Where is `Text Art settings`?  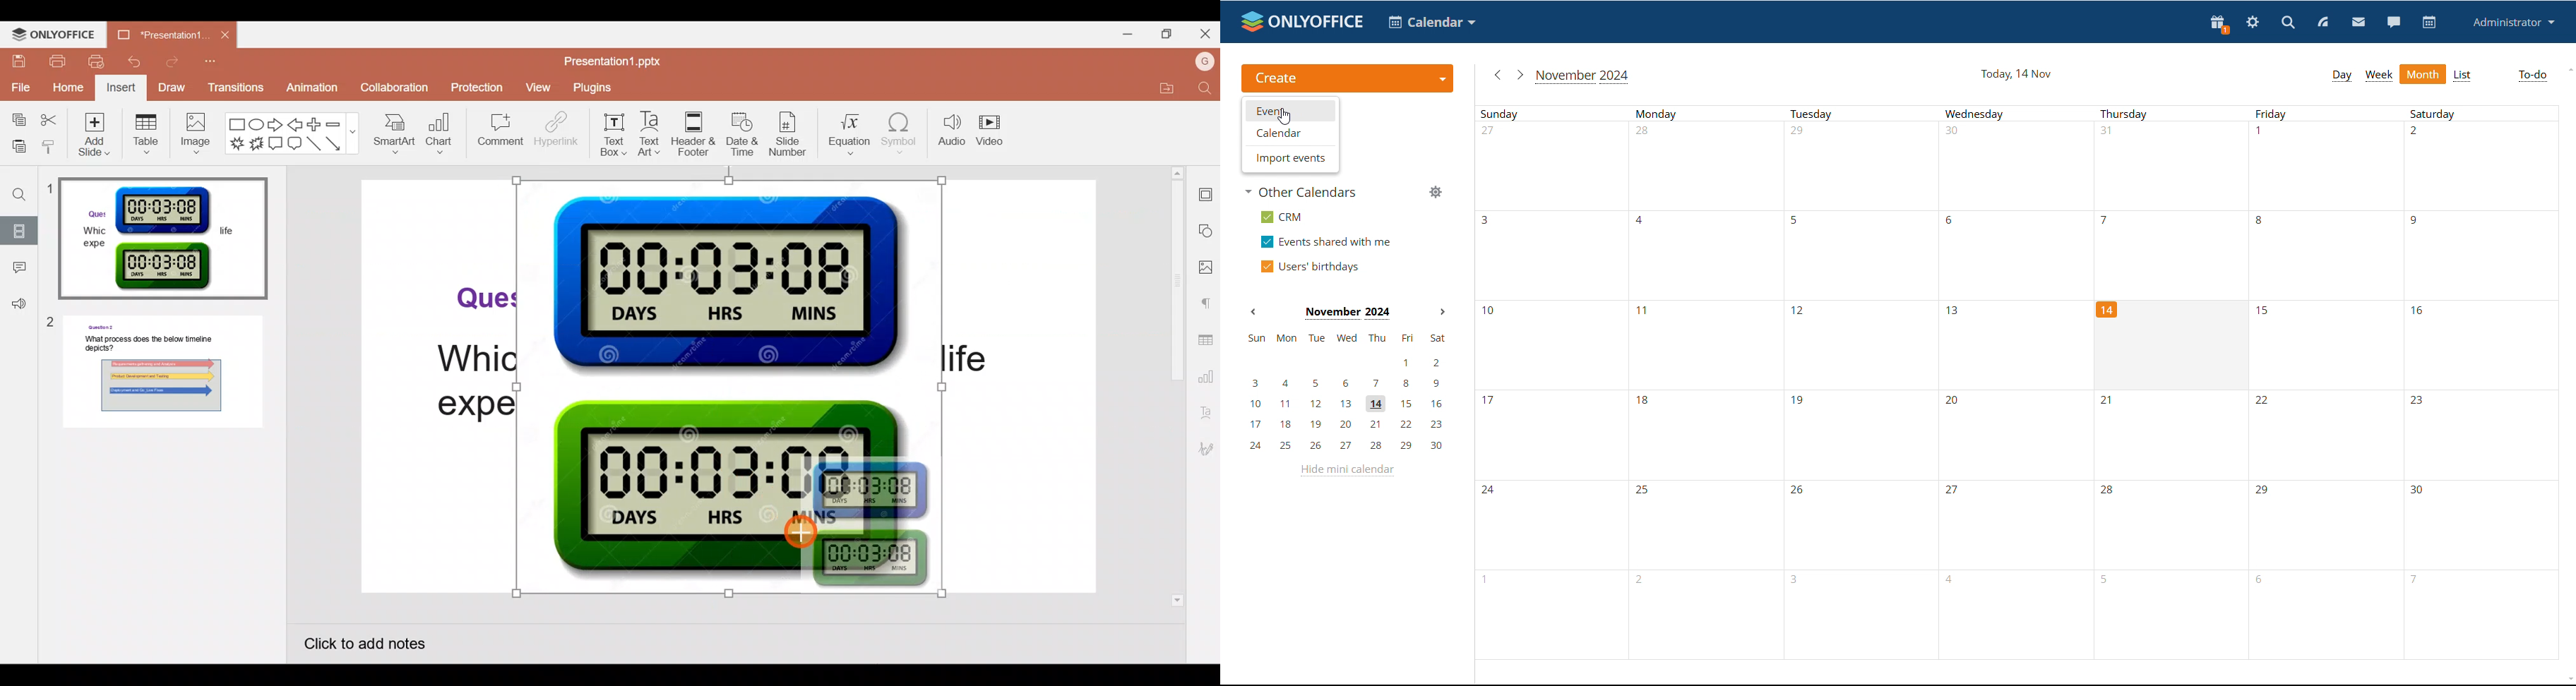
Text Art settings is located at coordinates (1206, 414).